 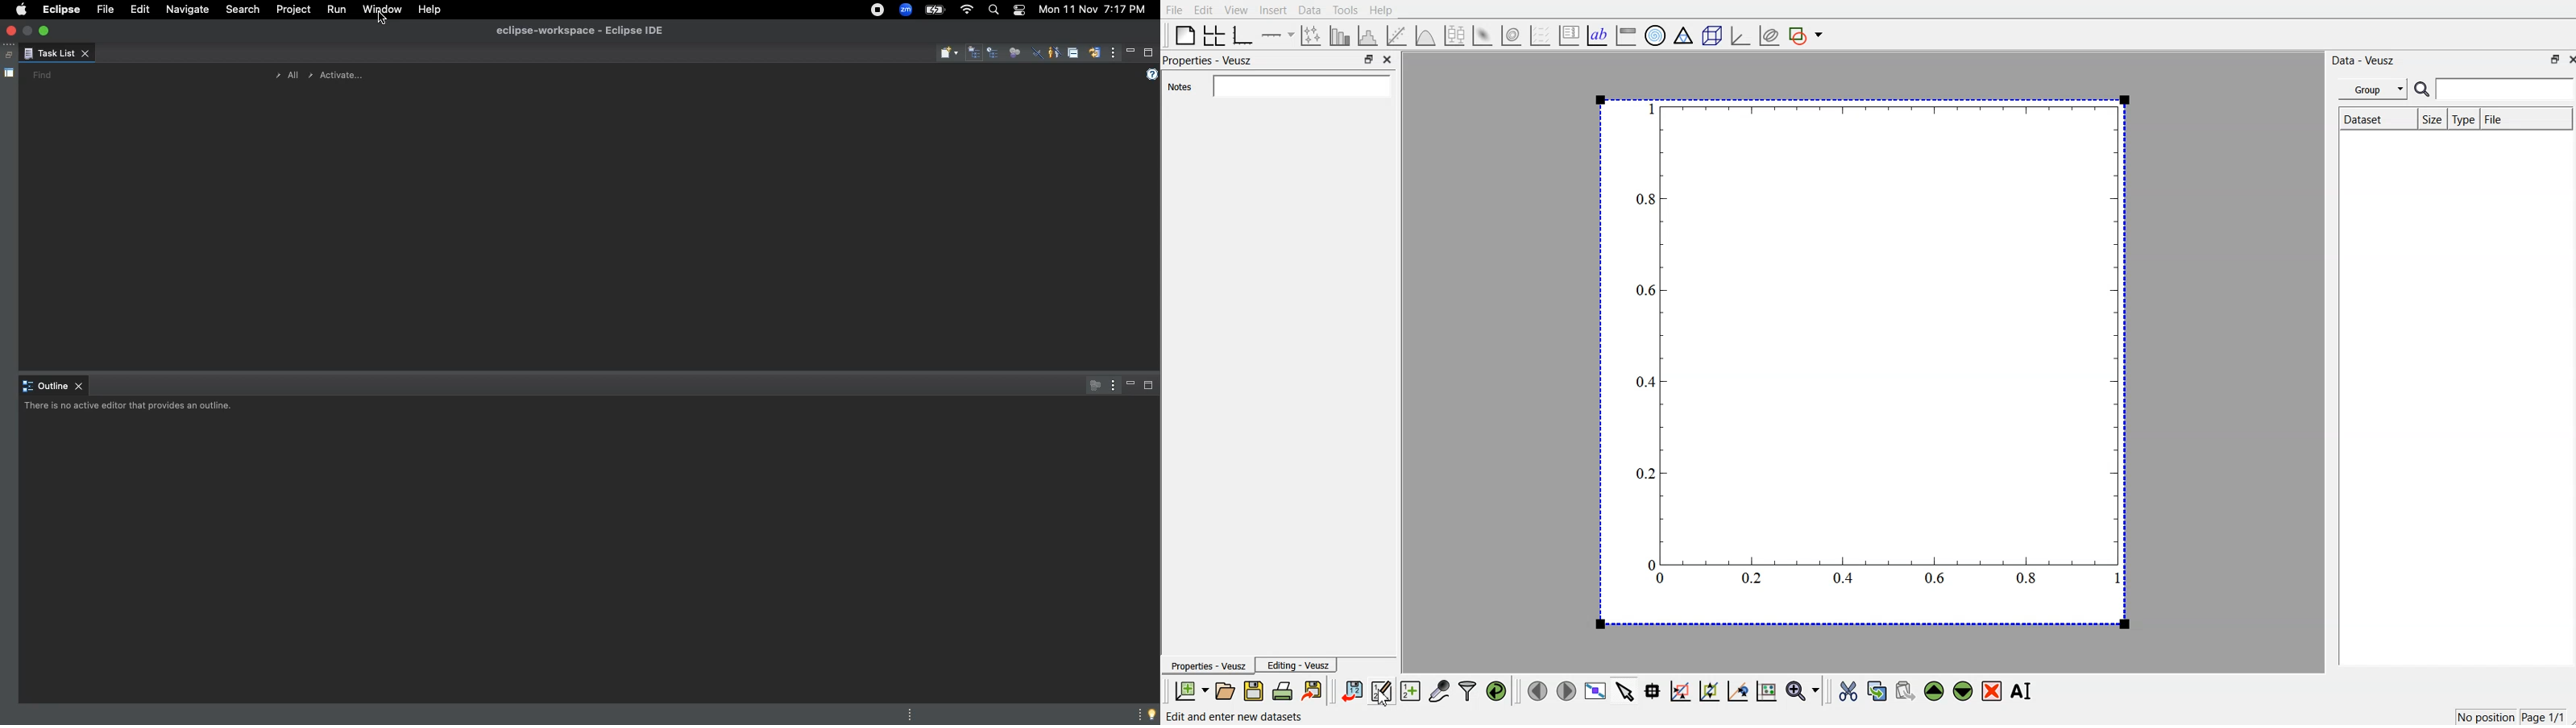 I want to click on export document, so click(x=1313, y=692).